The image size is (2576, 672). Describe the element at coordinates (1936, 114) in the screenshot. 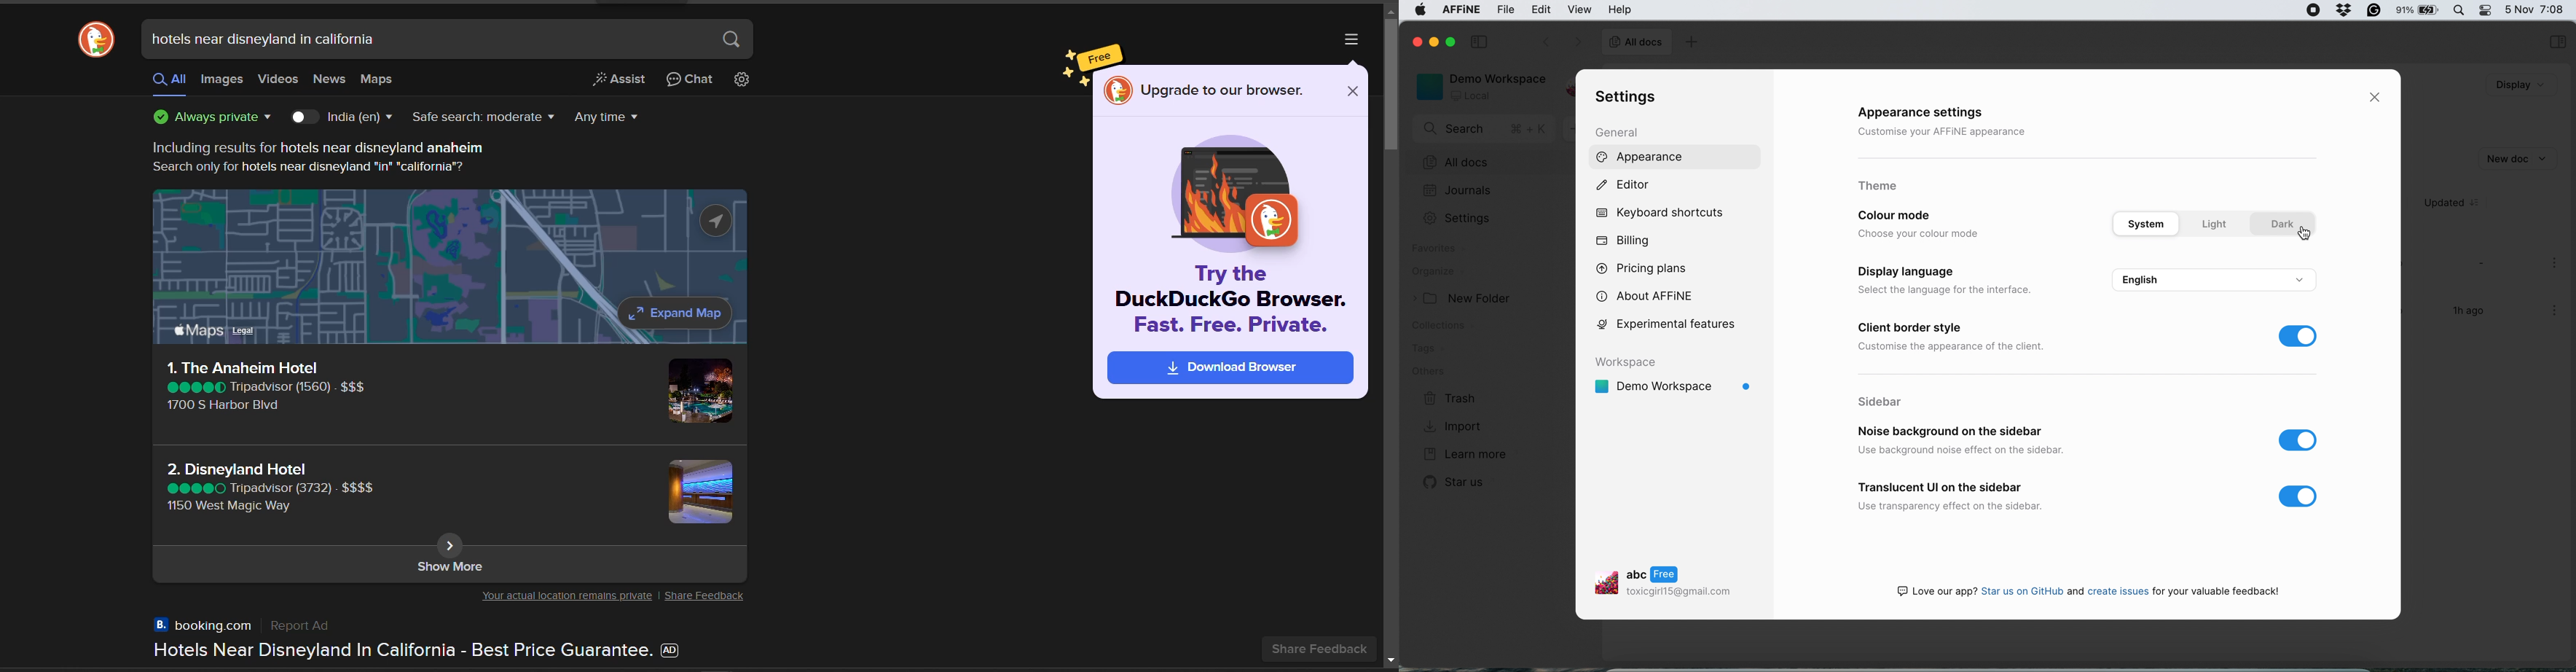

I see `appearance settings` at that location.